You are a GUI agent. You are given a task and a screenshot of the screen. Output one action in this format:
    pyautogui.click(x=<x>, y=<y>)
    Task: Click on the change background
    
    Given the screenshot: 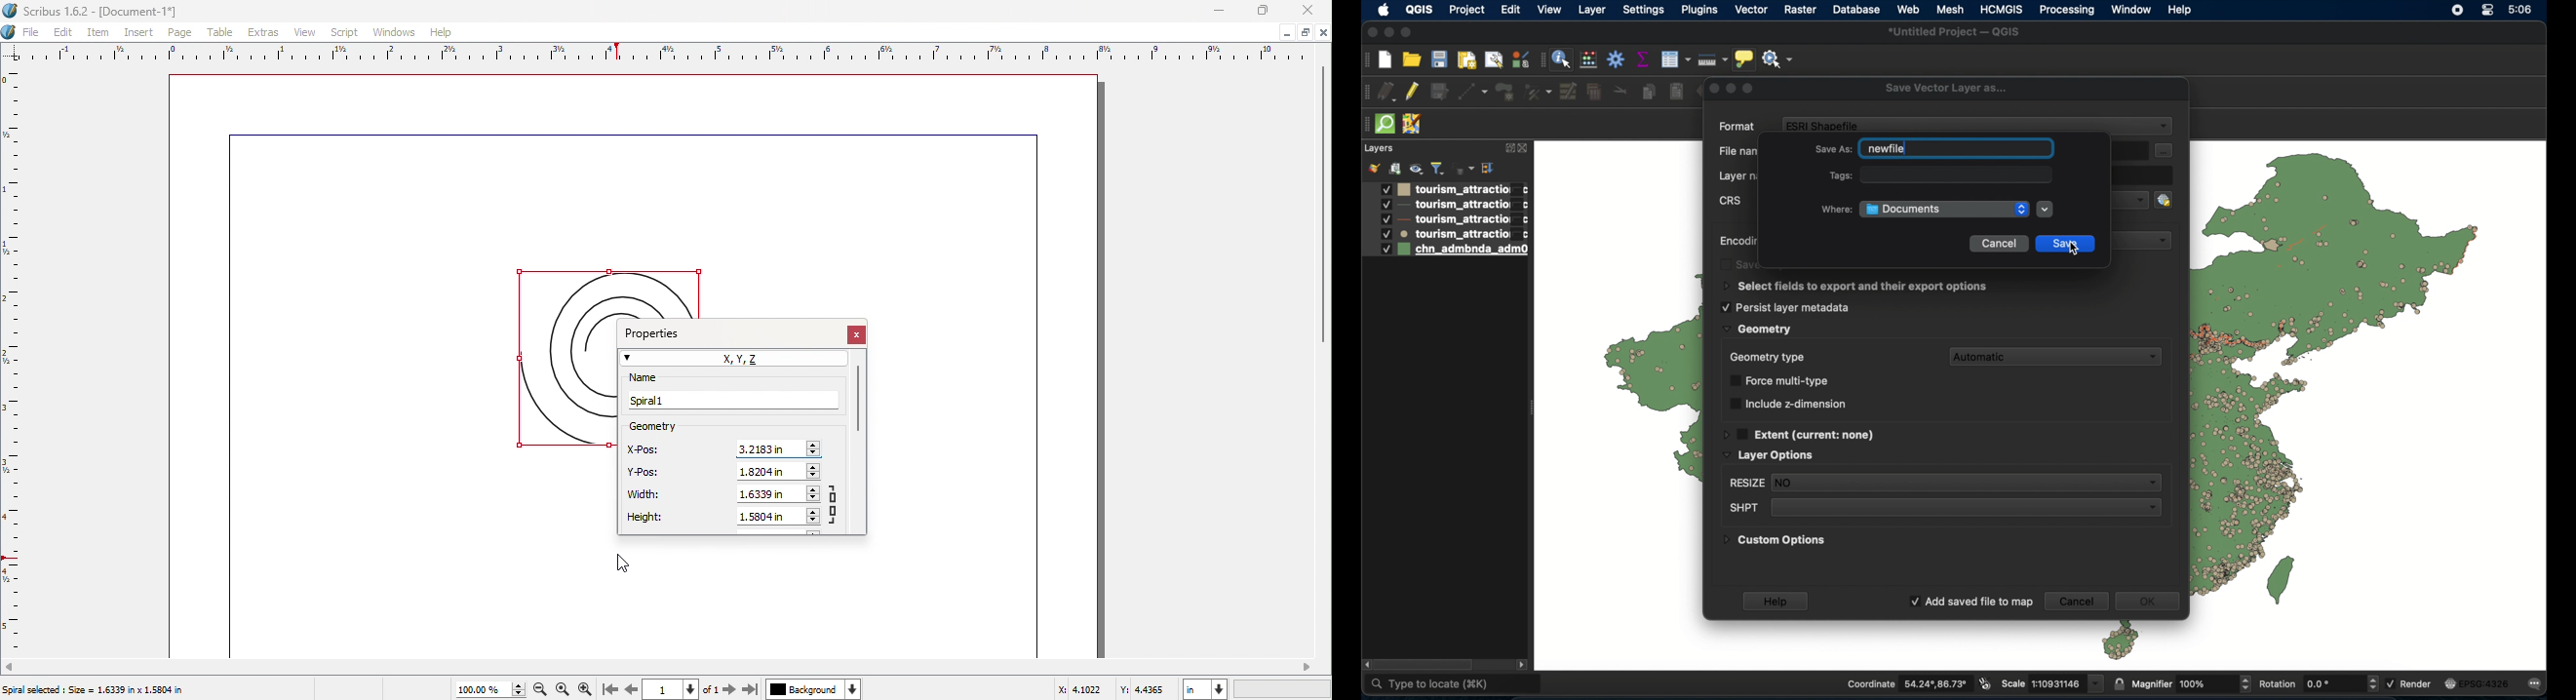 What is the action you would take?
    pyautogui.click(x=853, y=689)
    